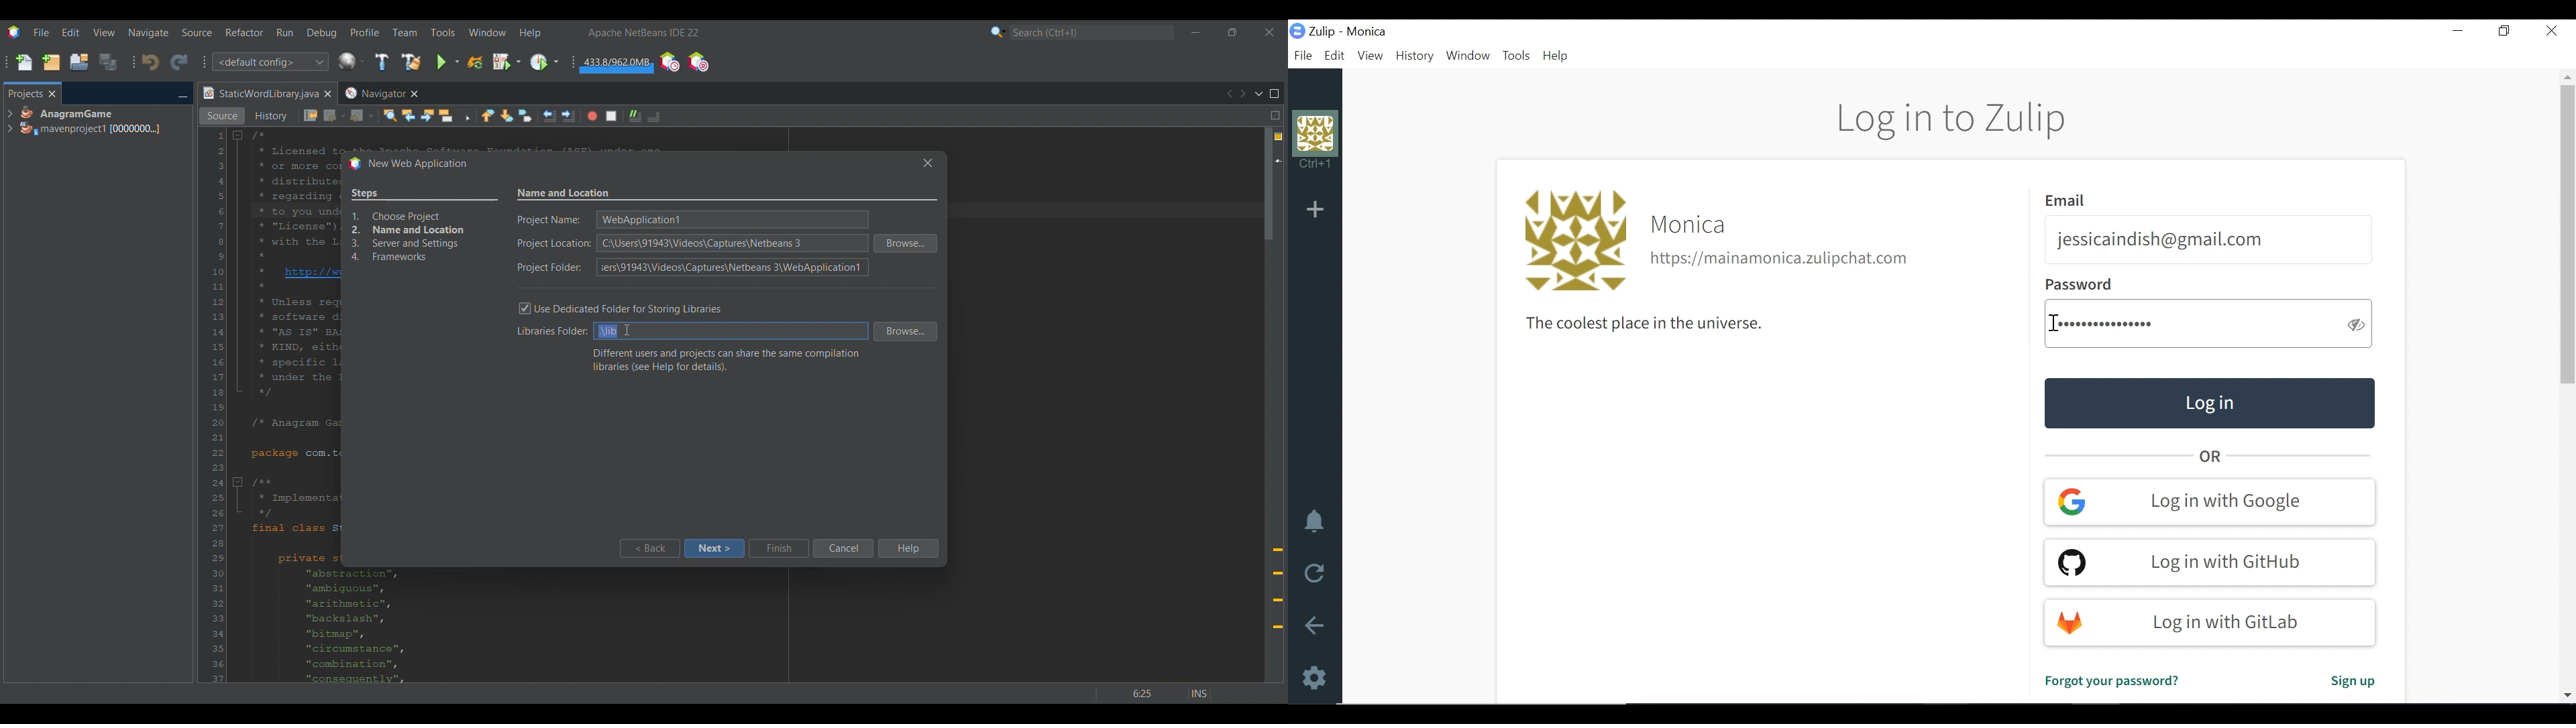  Describe the element at coordinates (2351, 683) in the screenshot. I see `Sign up` at that location.